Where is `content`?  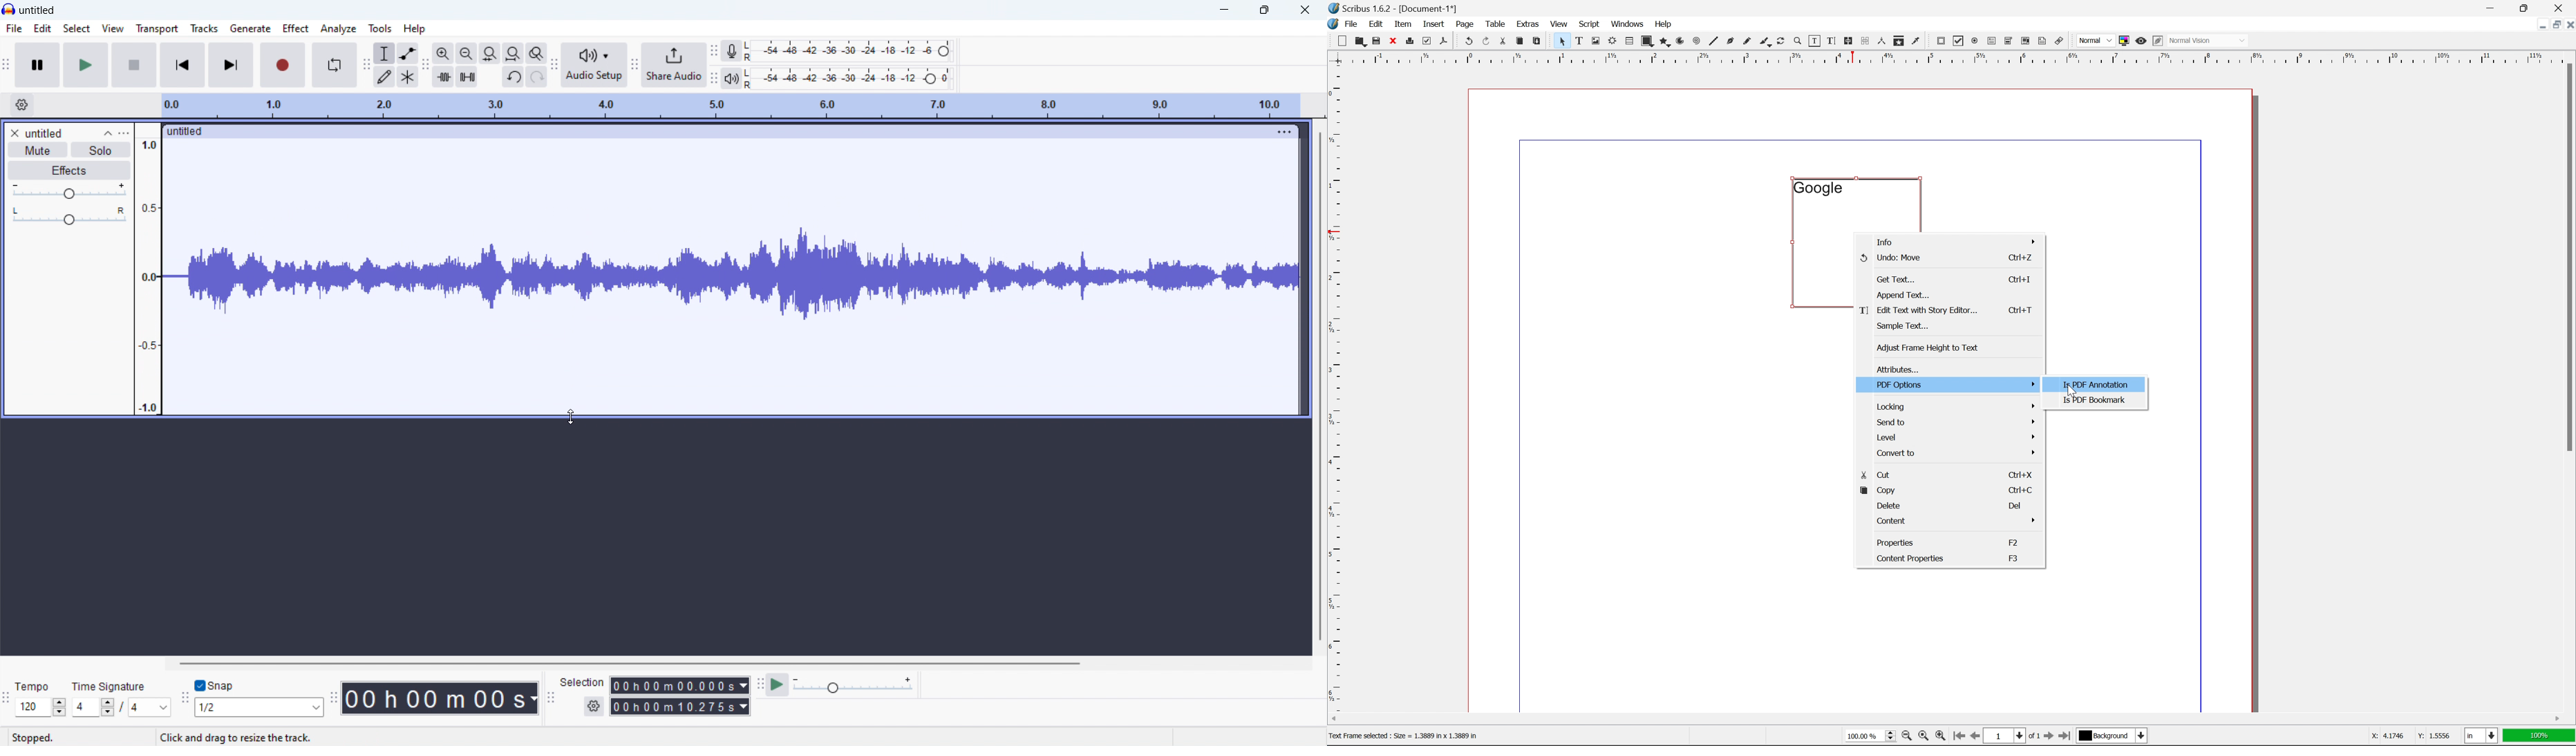 content is located at coordinates (1959, 522).